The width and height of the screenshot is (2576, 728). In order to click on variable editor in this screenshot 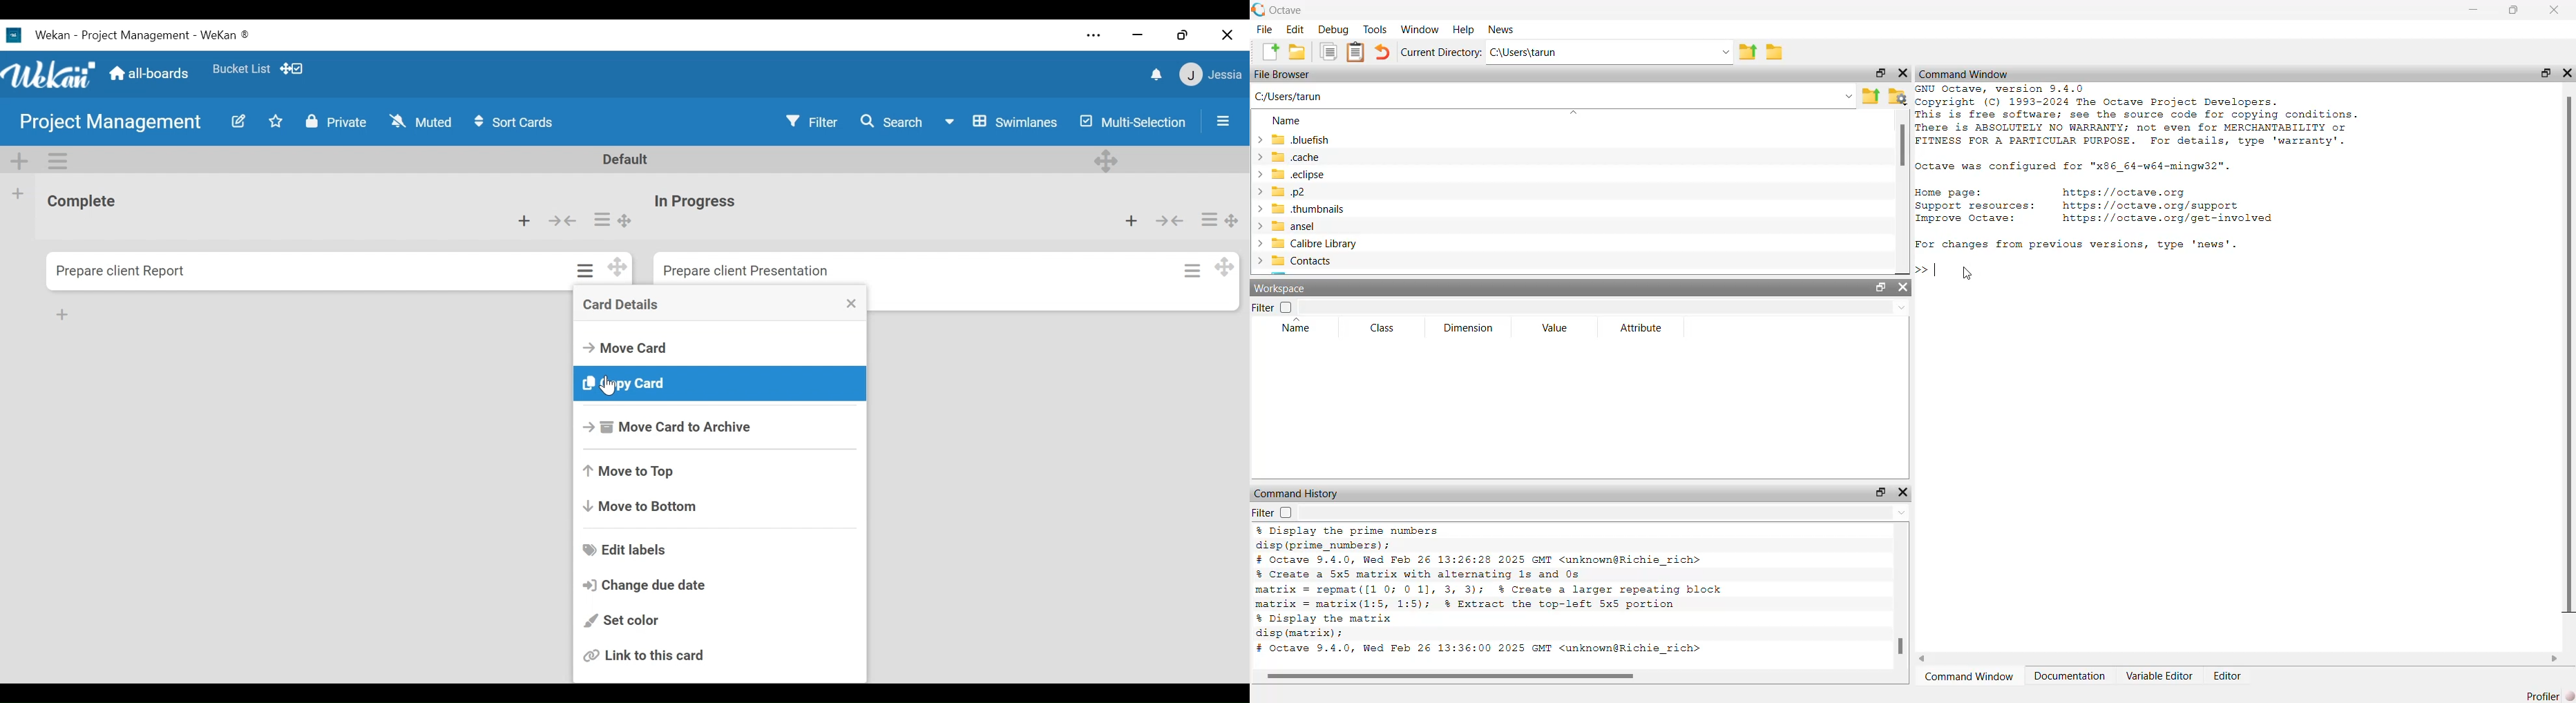, I will do `click(2159, 676)`.